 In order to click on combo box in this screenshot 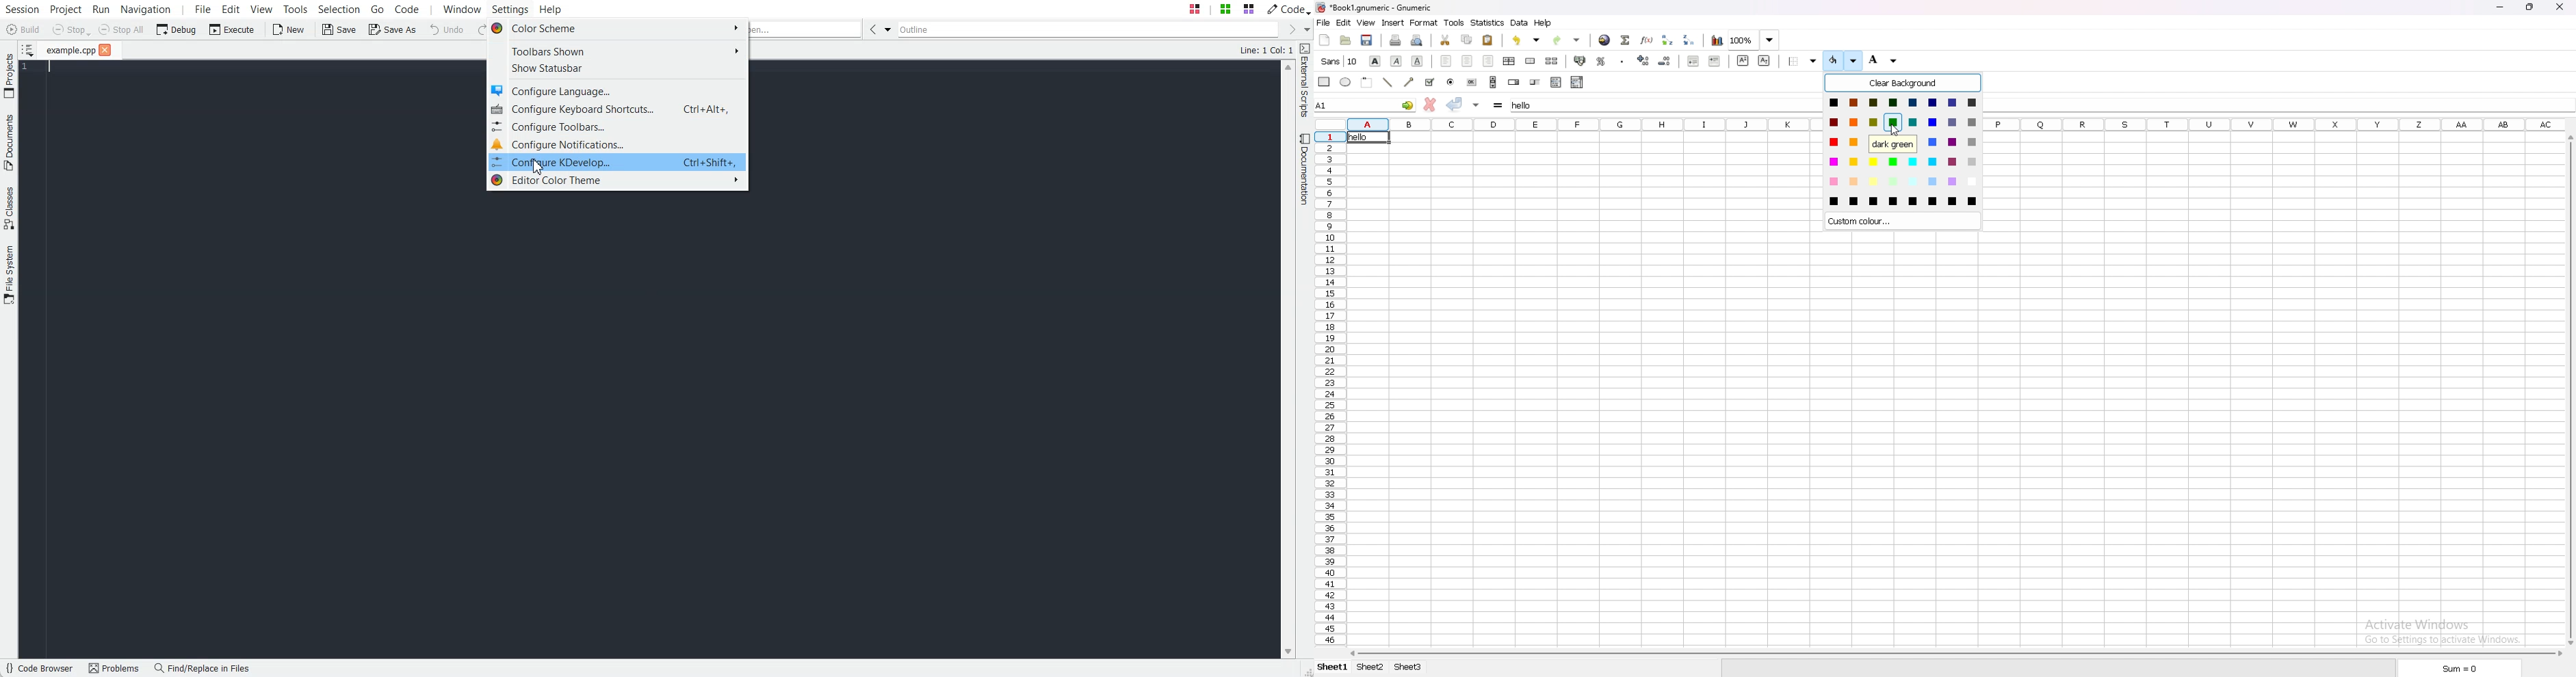, I will do `click(1578, 82)`.